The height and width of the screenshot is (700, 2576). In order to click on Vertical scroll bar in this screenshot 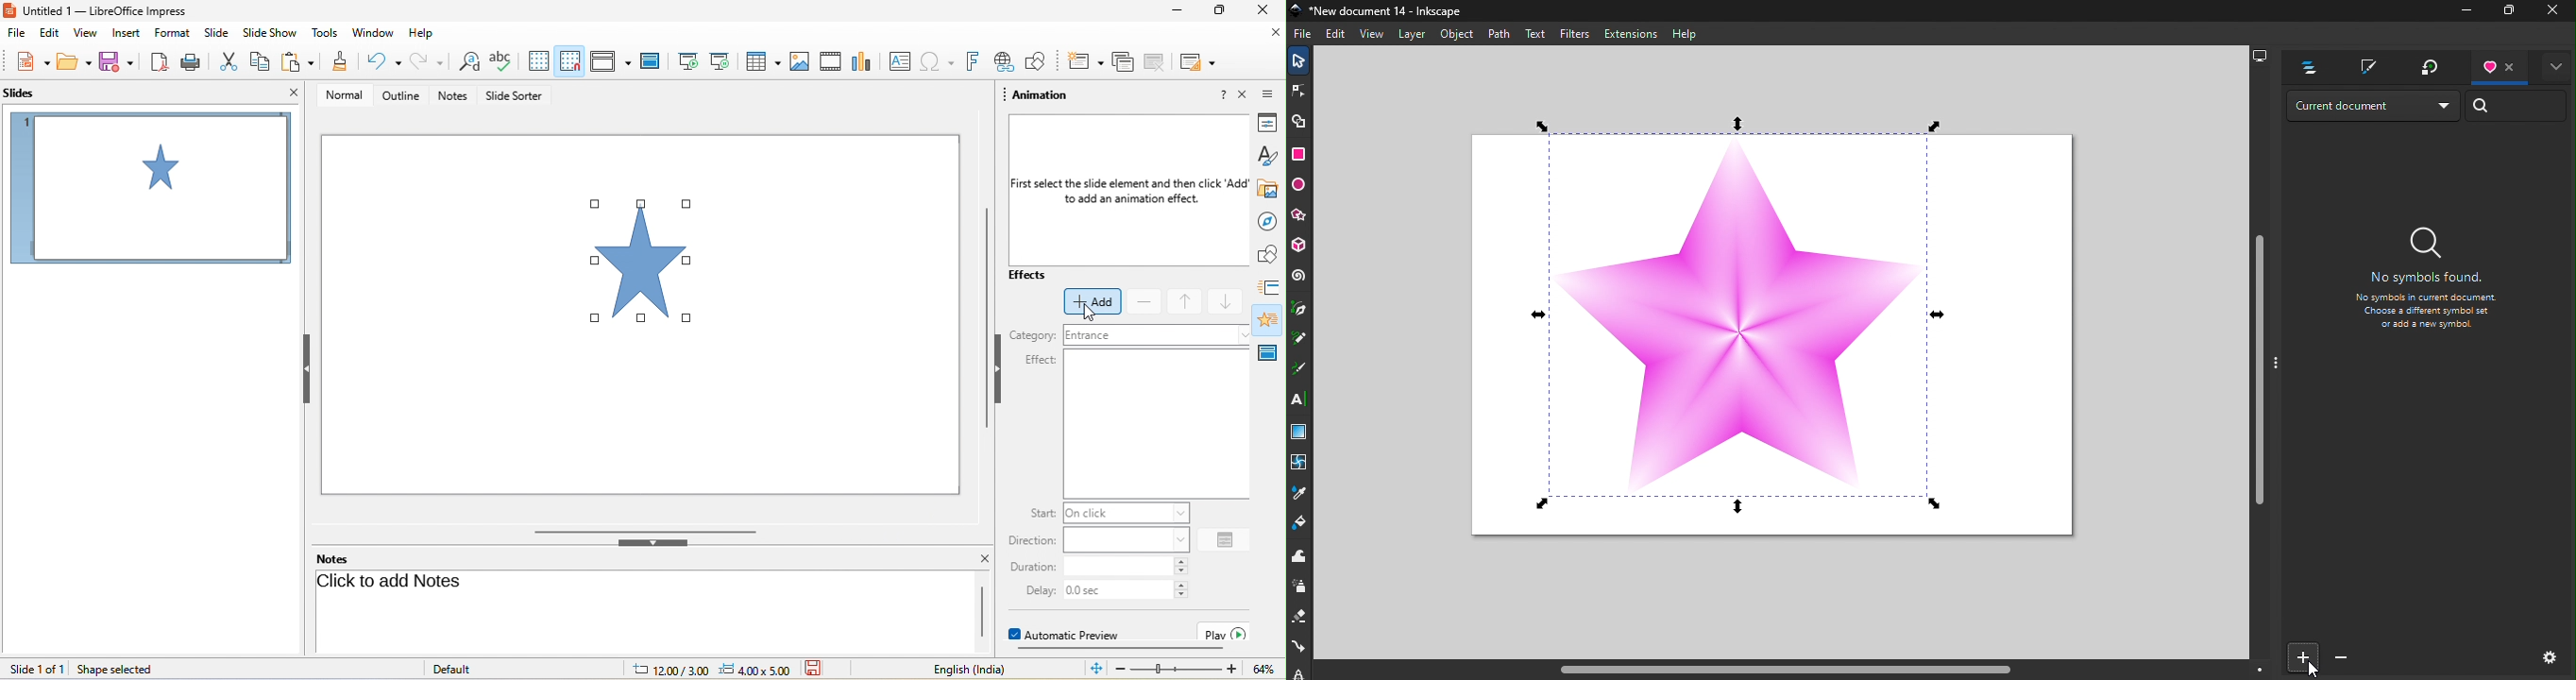, I will do `click(2259, 362)`.